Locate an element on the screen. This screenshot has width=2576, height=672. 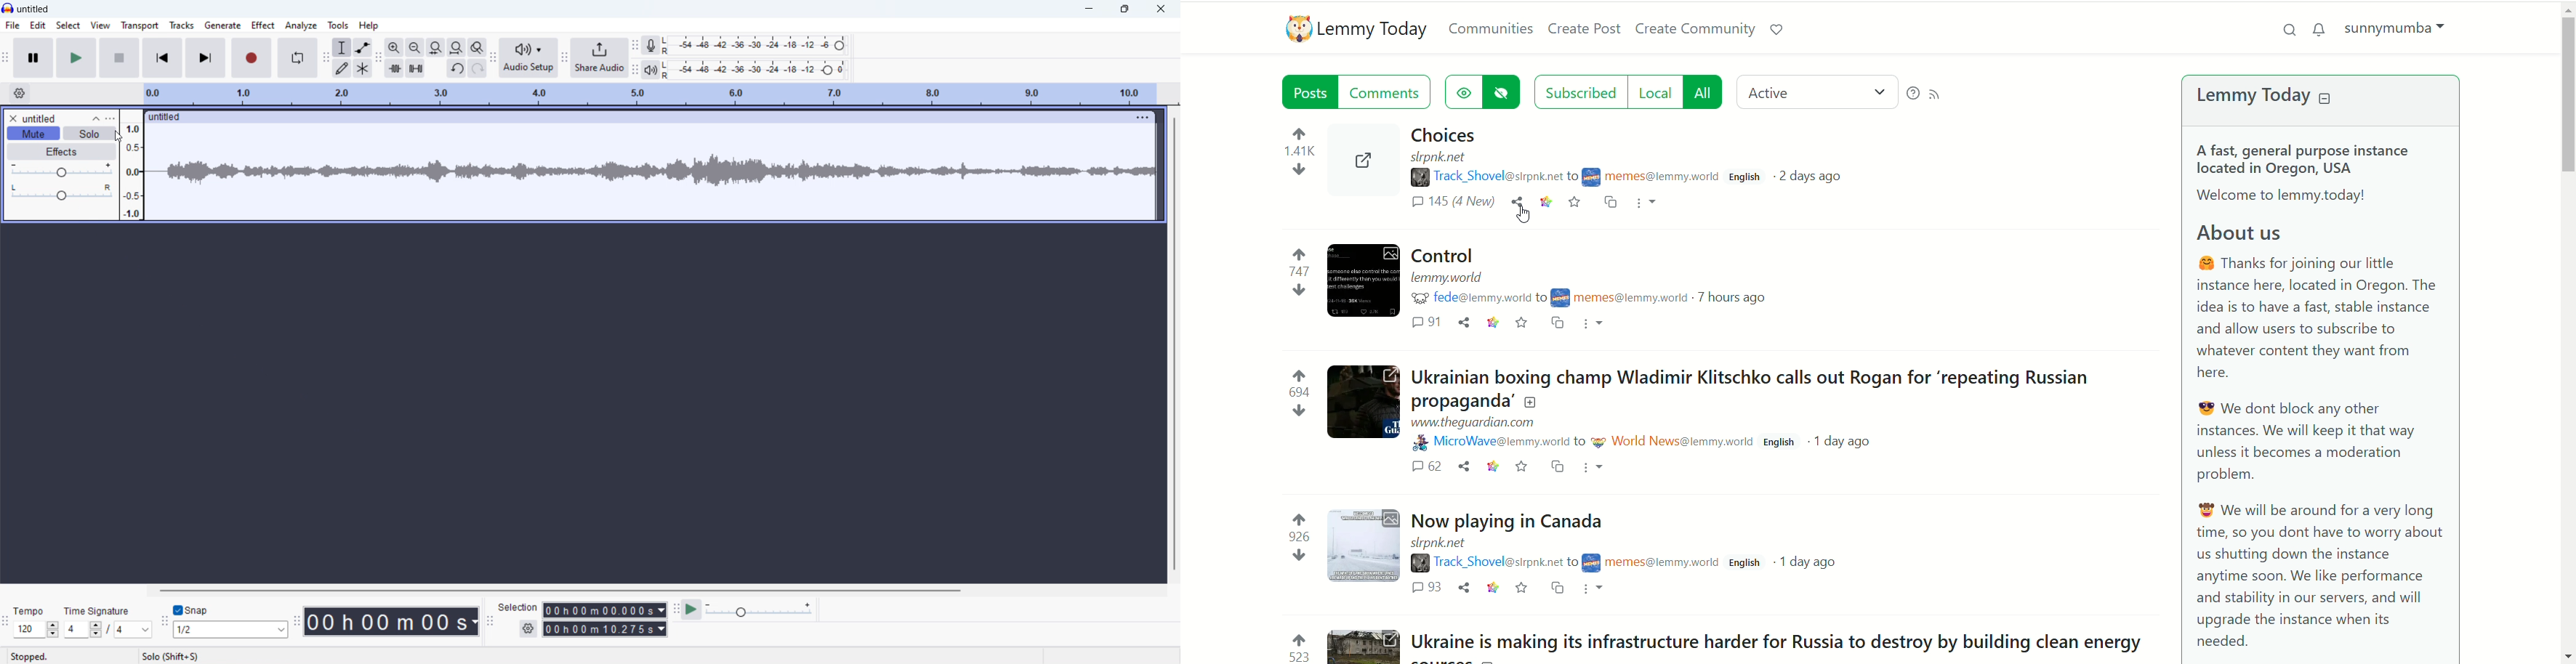
stopped is located at coordinates (28, 657).